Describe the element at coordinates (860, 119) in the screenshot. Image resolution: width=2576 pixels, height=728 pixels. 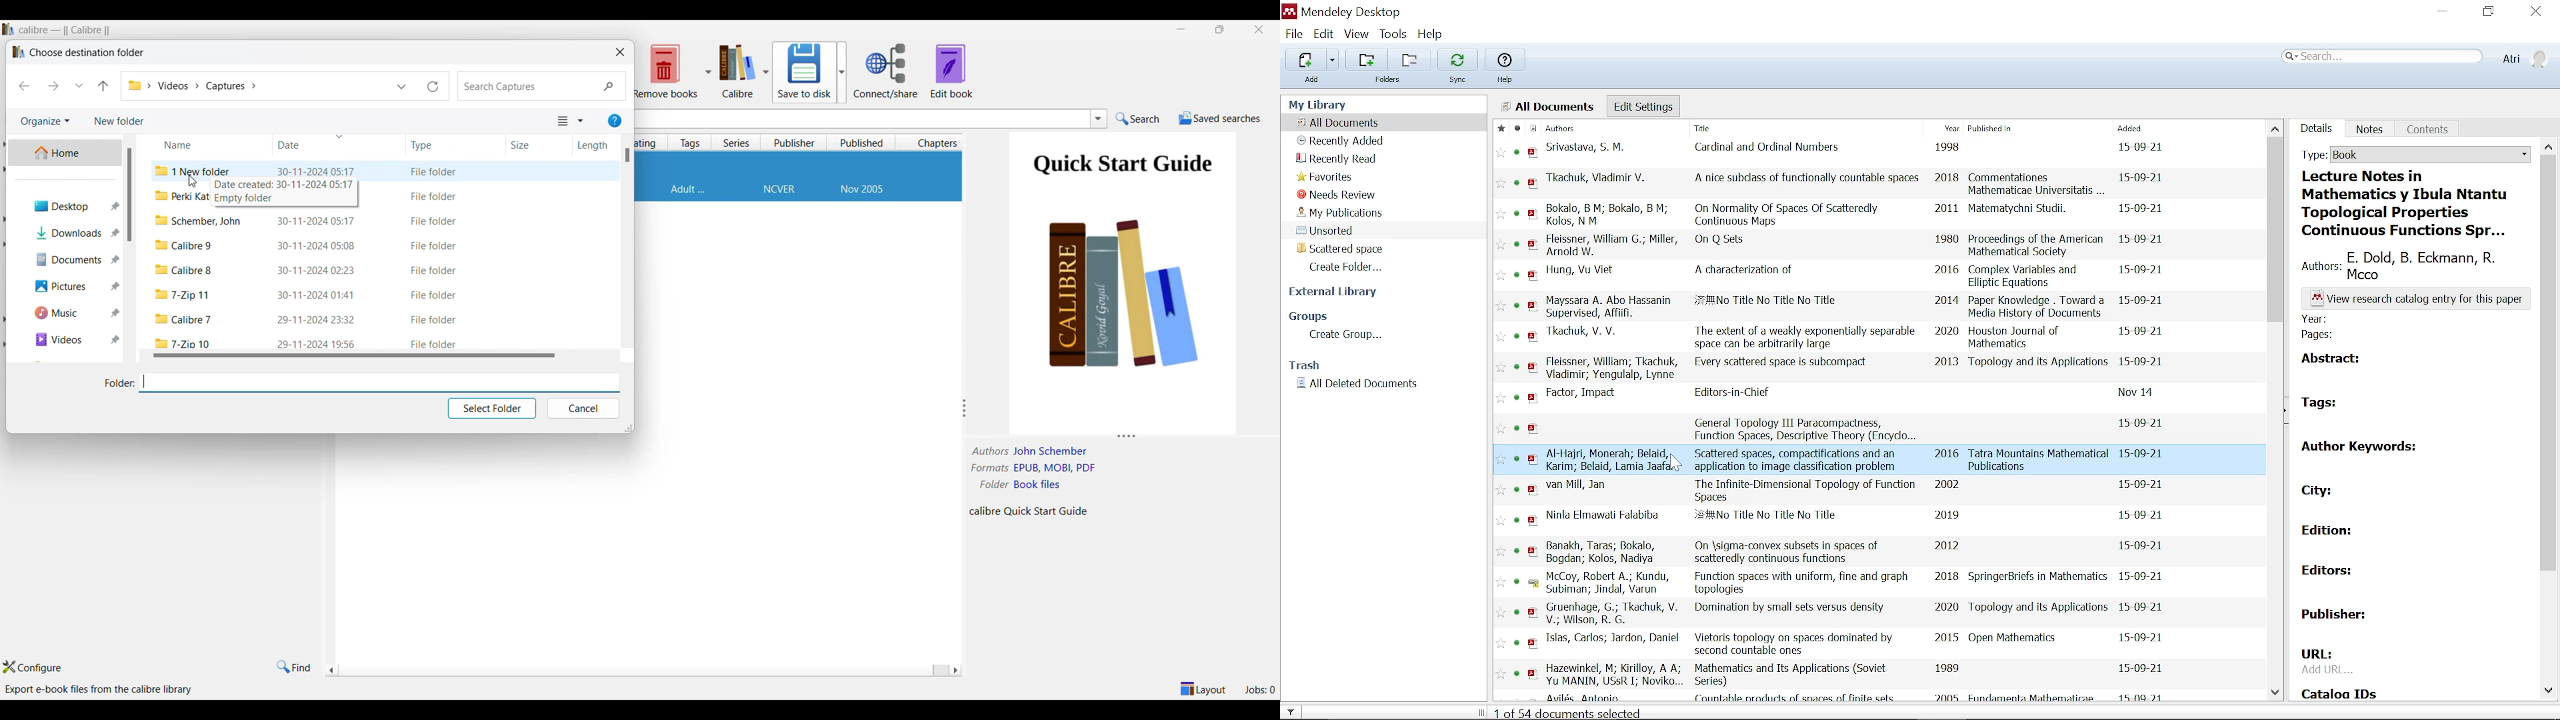
I see `Input search` at that location.